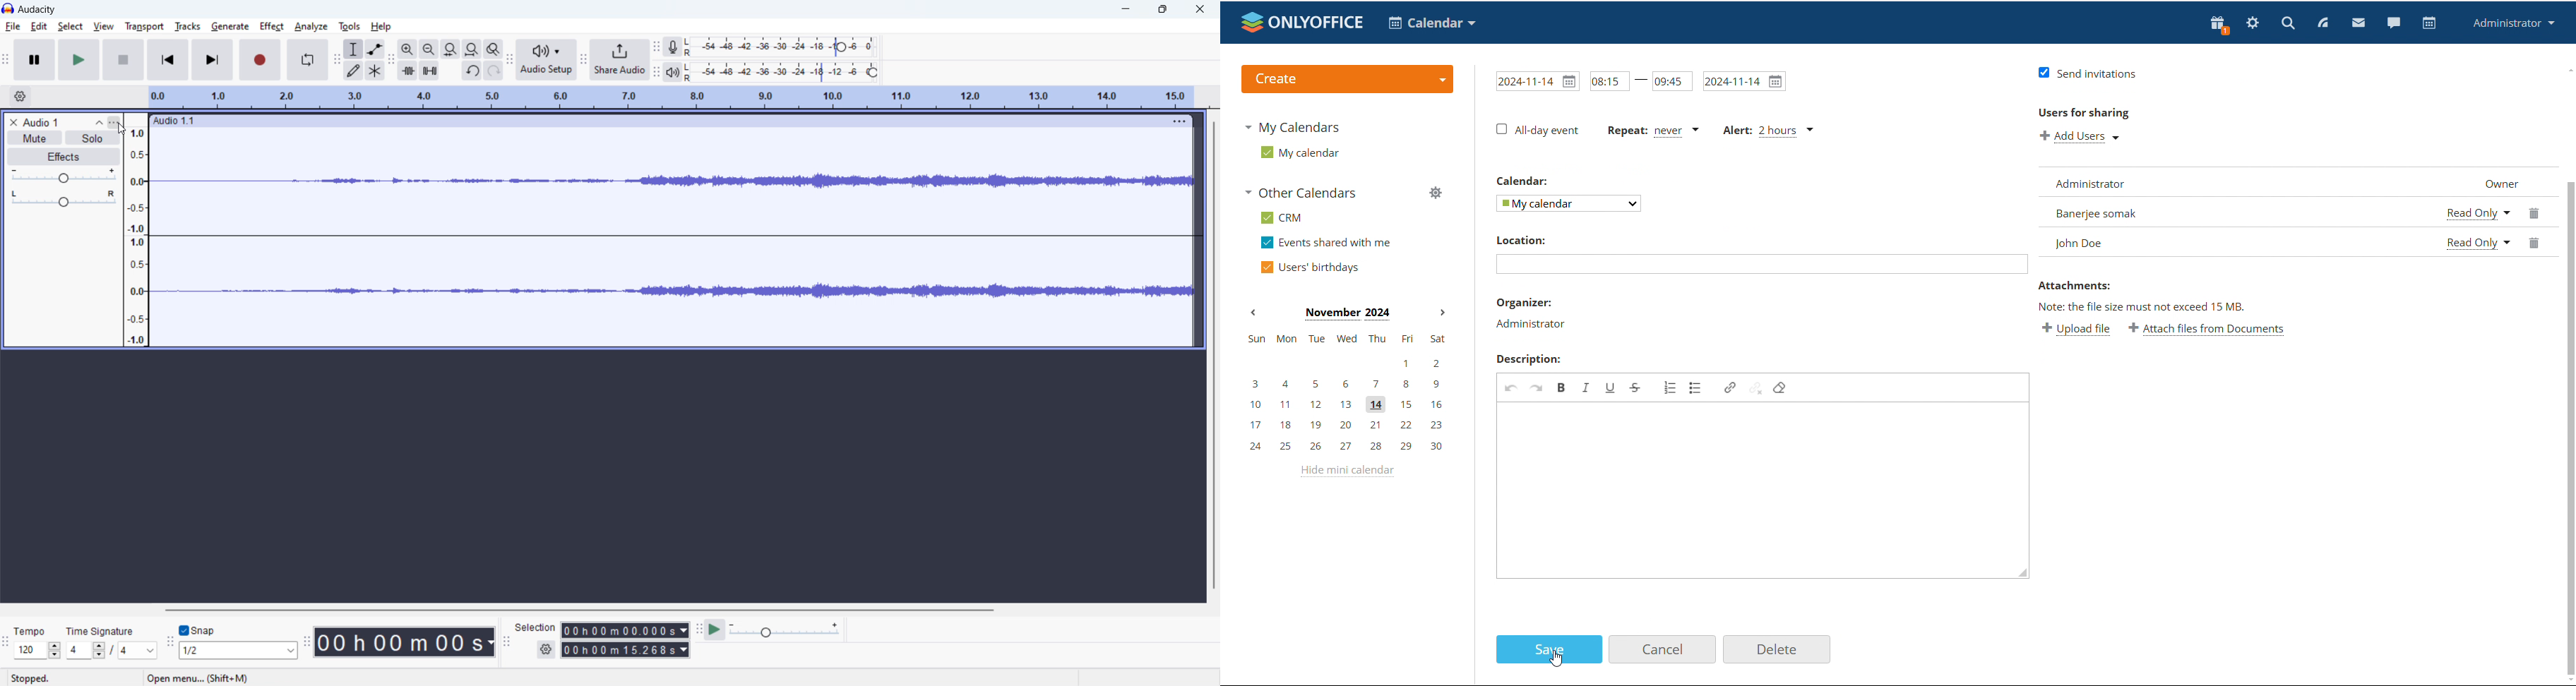 Image resolution: width=2576 pixels, height=700 pixels. I want to click on hold to move, so click(655, 121).